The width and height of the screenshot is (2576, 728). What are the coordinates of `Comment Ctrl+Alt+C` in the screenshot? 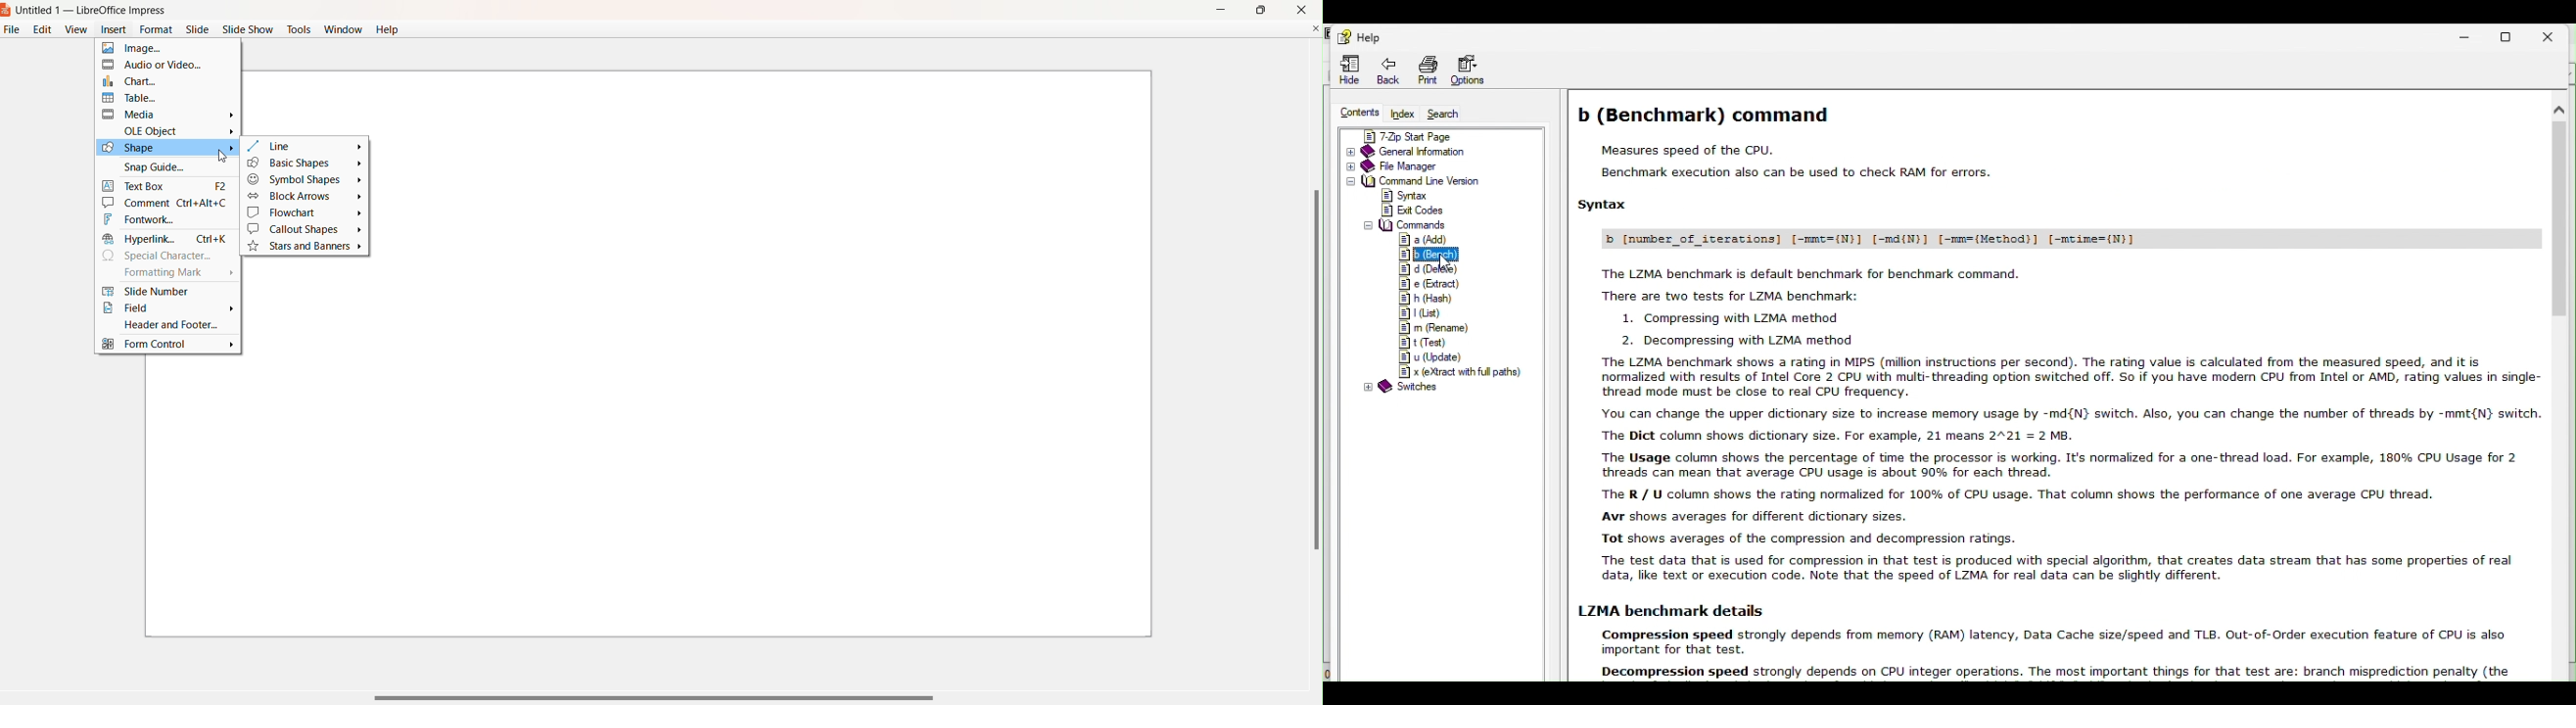 It's located at (167, 203).